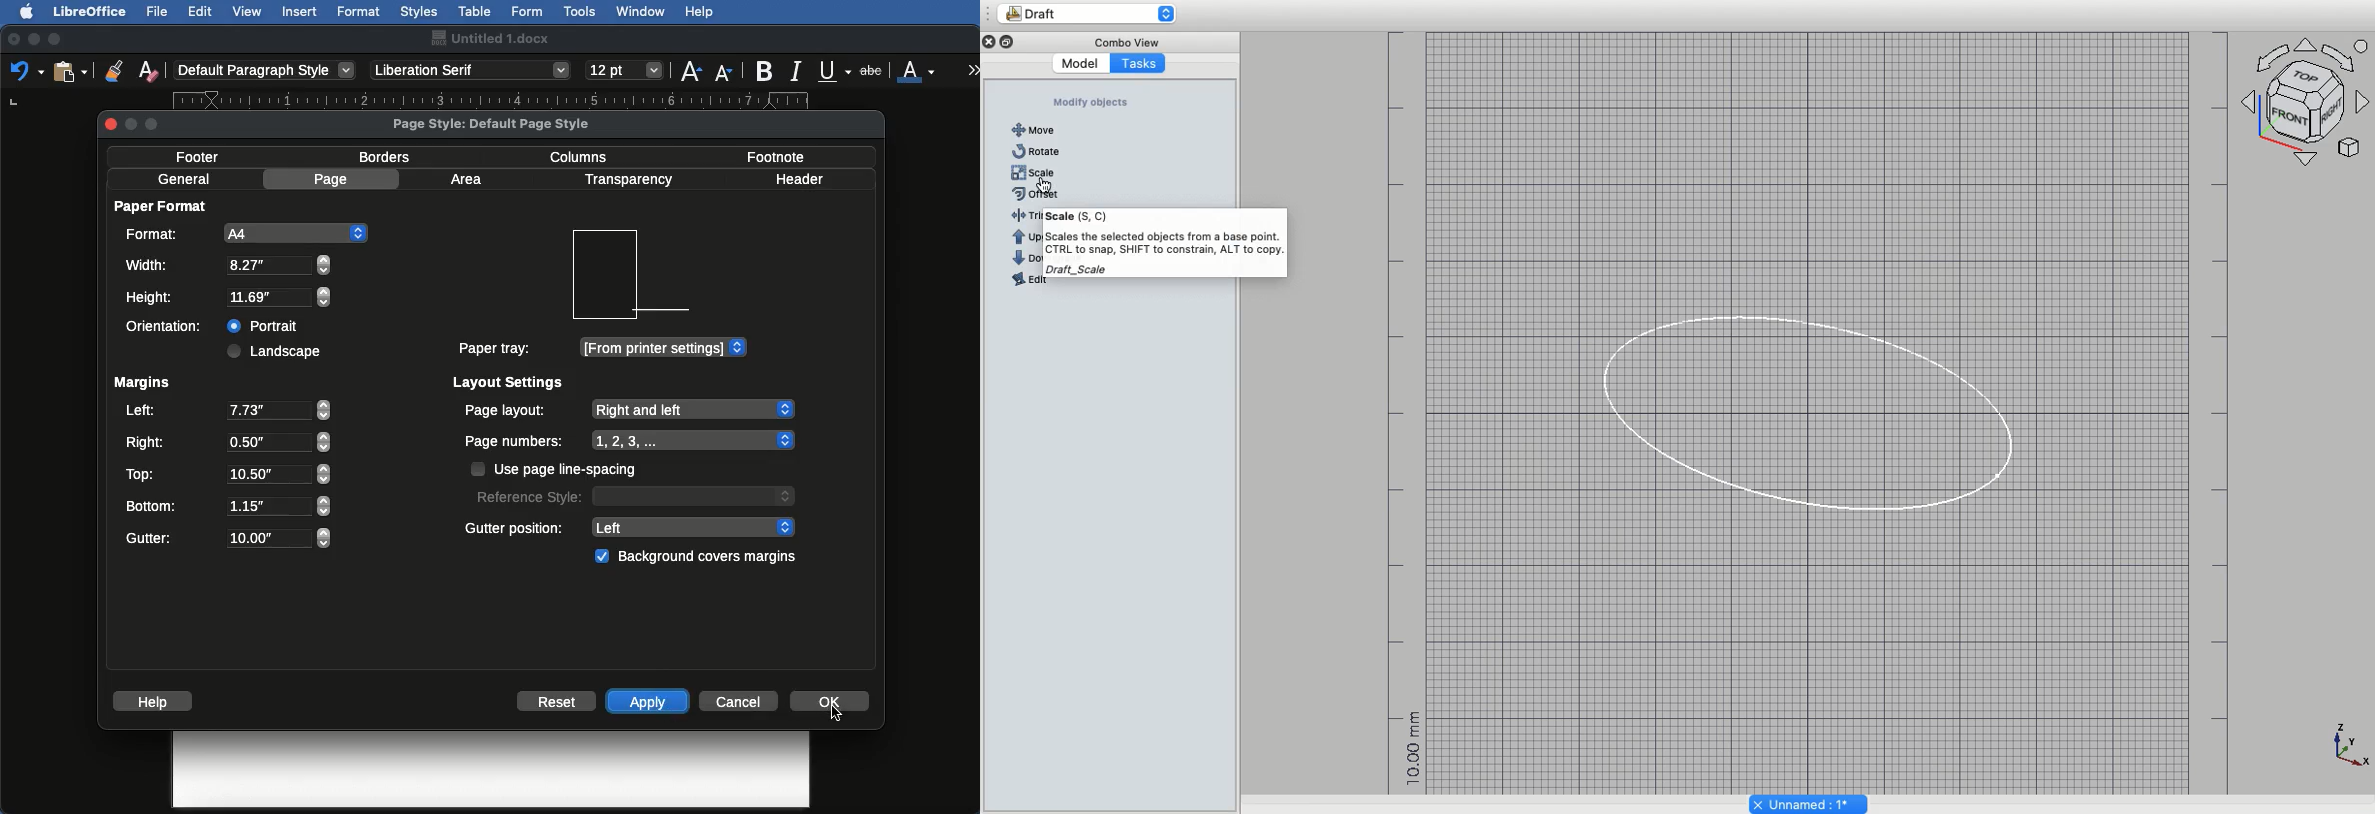 This screenshot has height=840, width=2380. I want to click on Modify objects, so click(1095, 104).